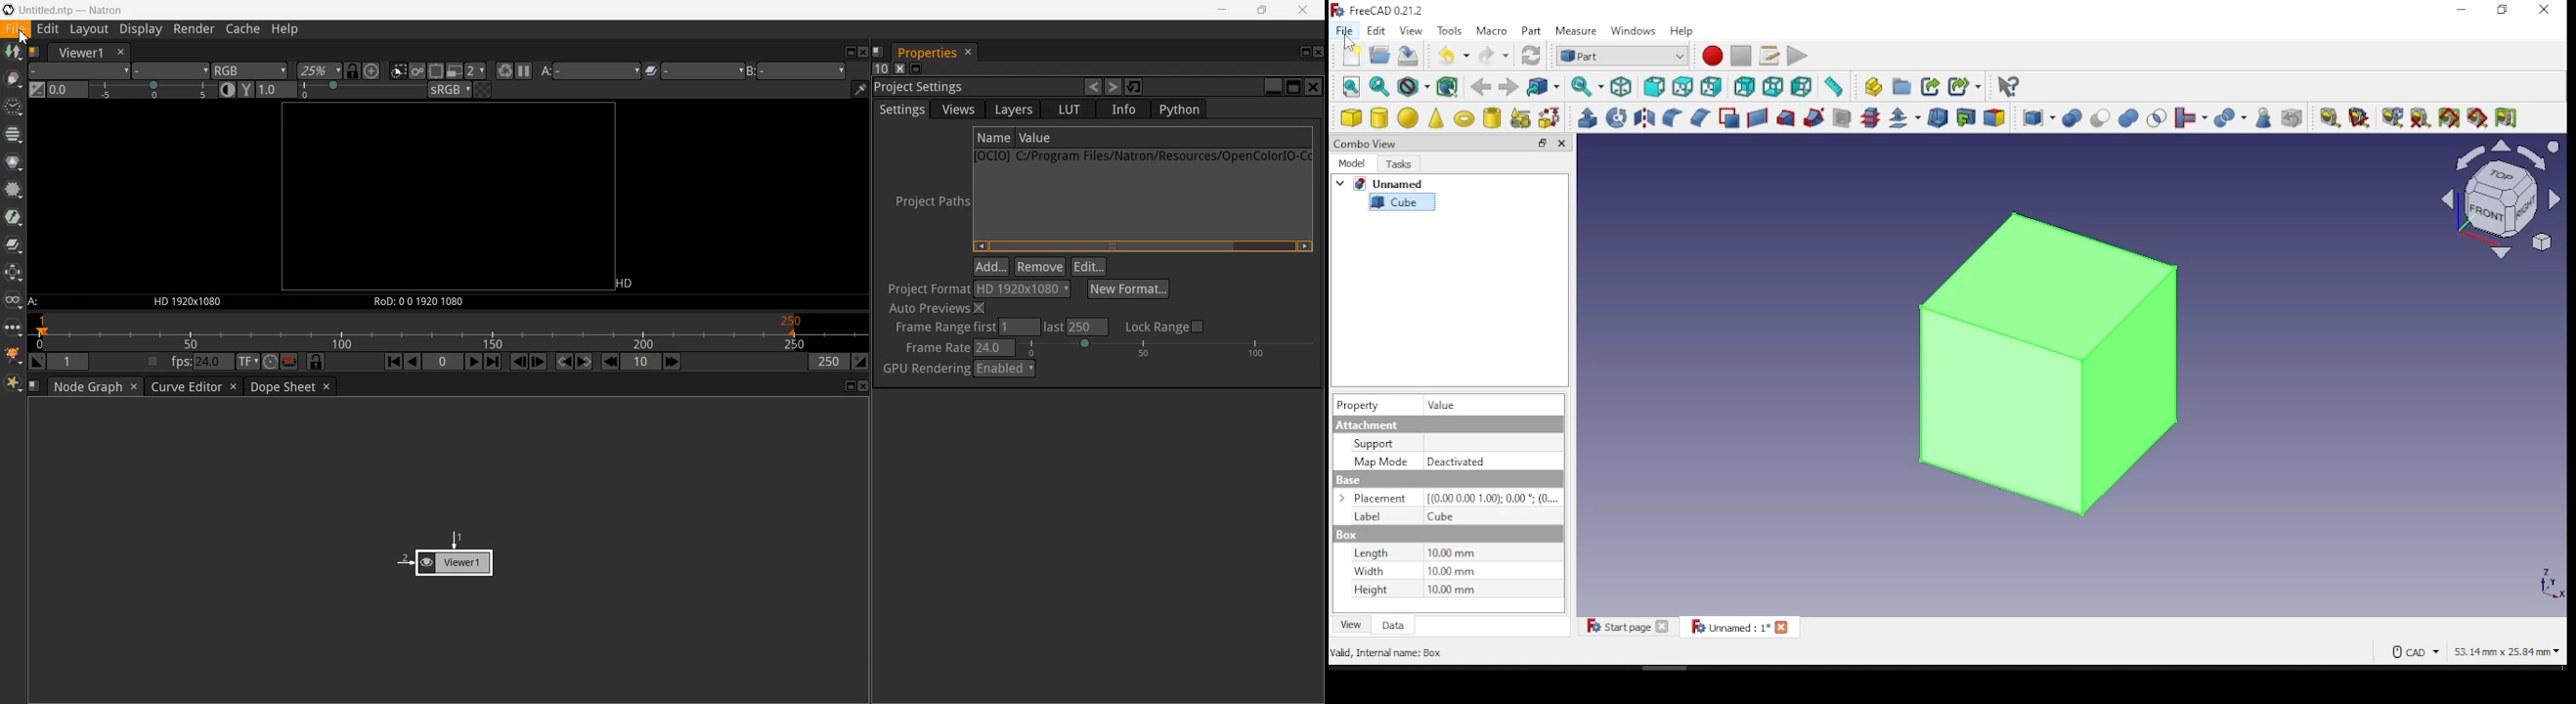  What do you see at coordinates (1380, 13) in the screenshot?
I see `icon` at bounding box center [1380, 13].